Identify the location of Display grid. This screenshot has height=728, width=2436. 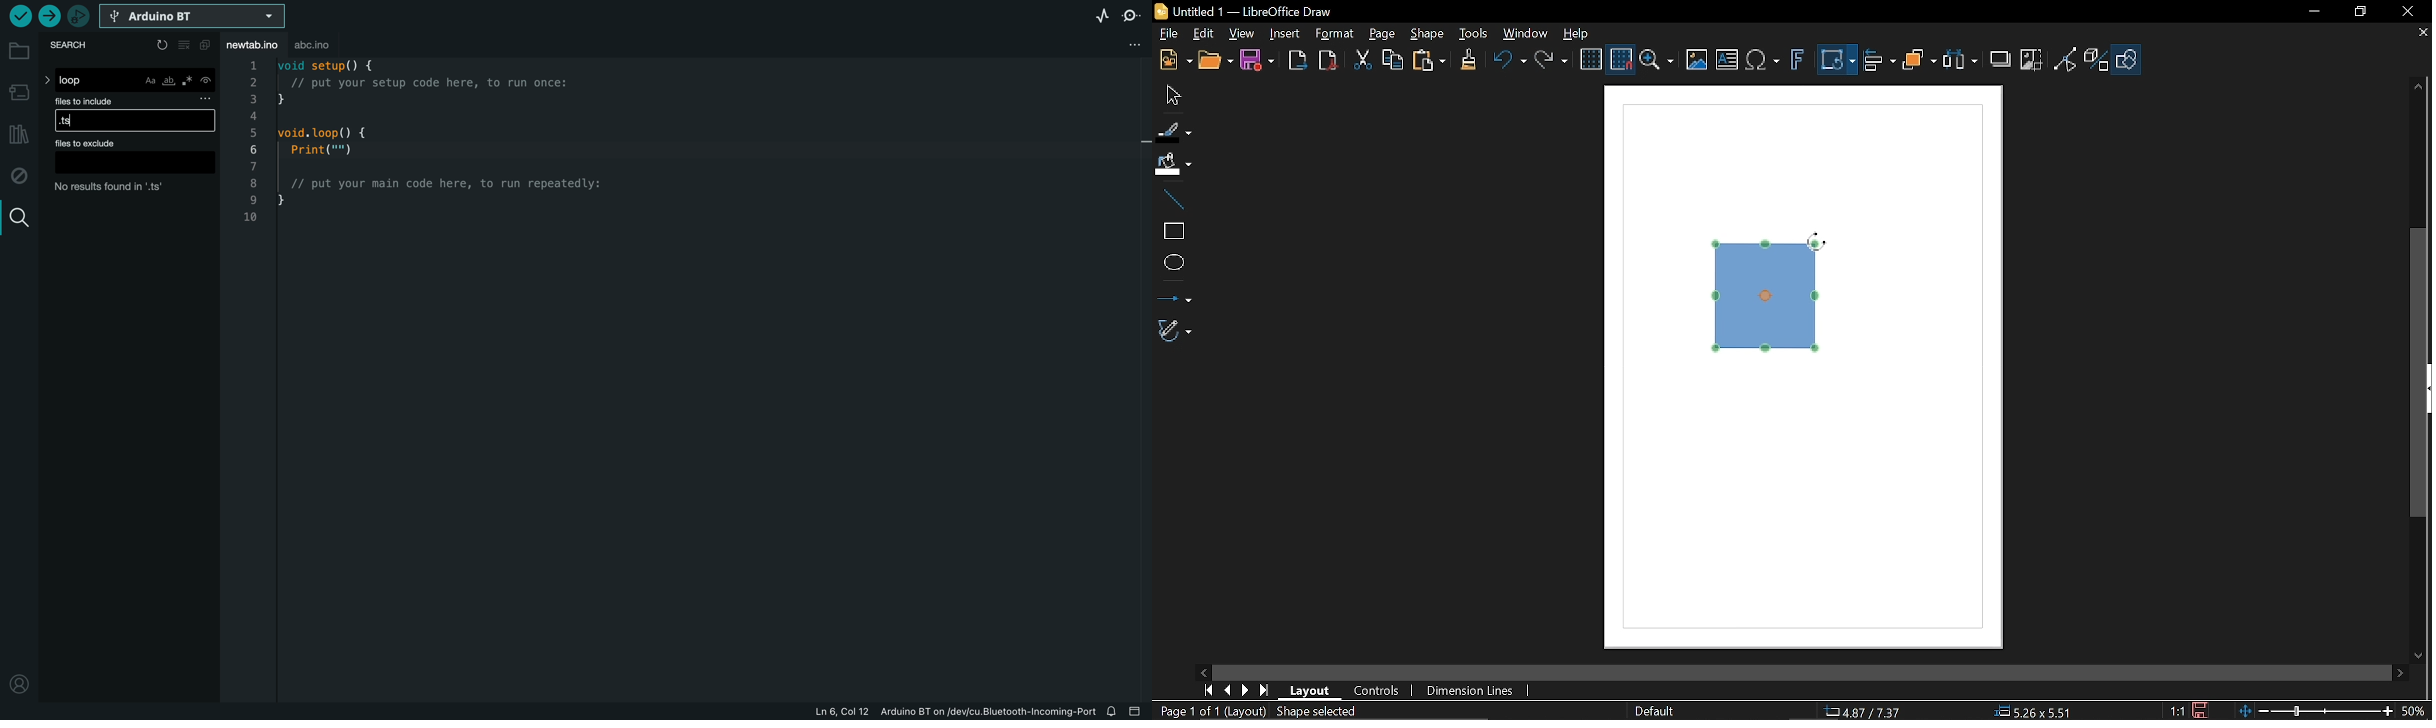
(1590, 60).